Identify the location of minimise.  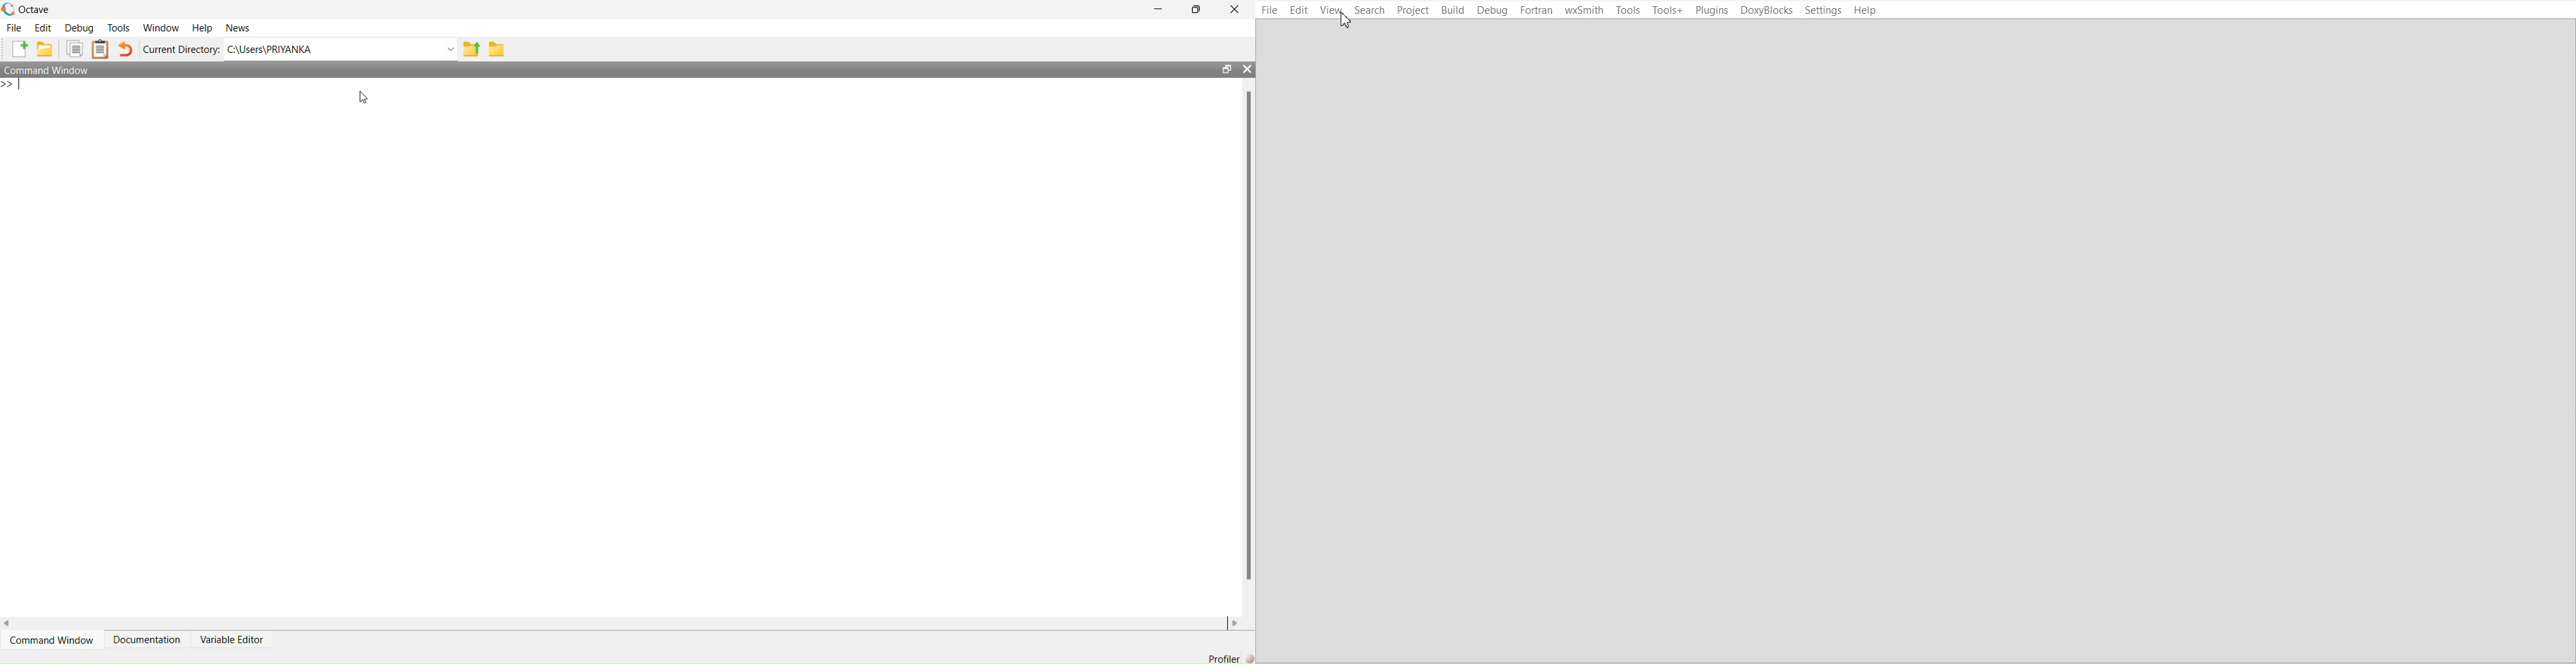
(1160, 8).